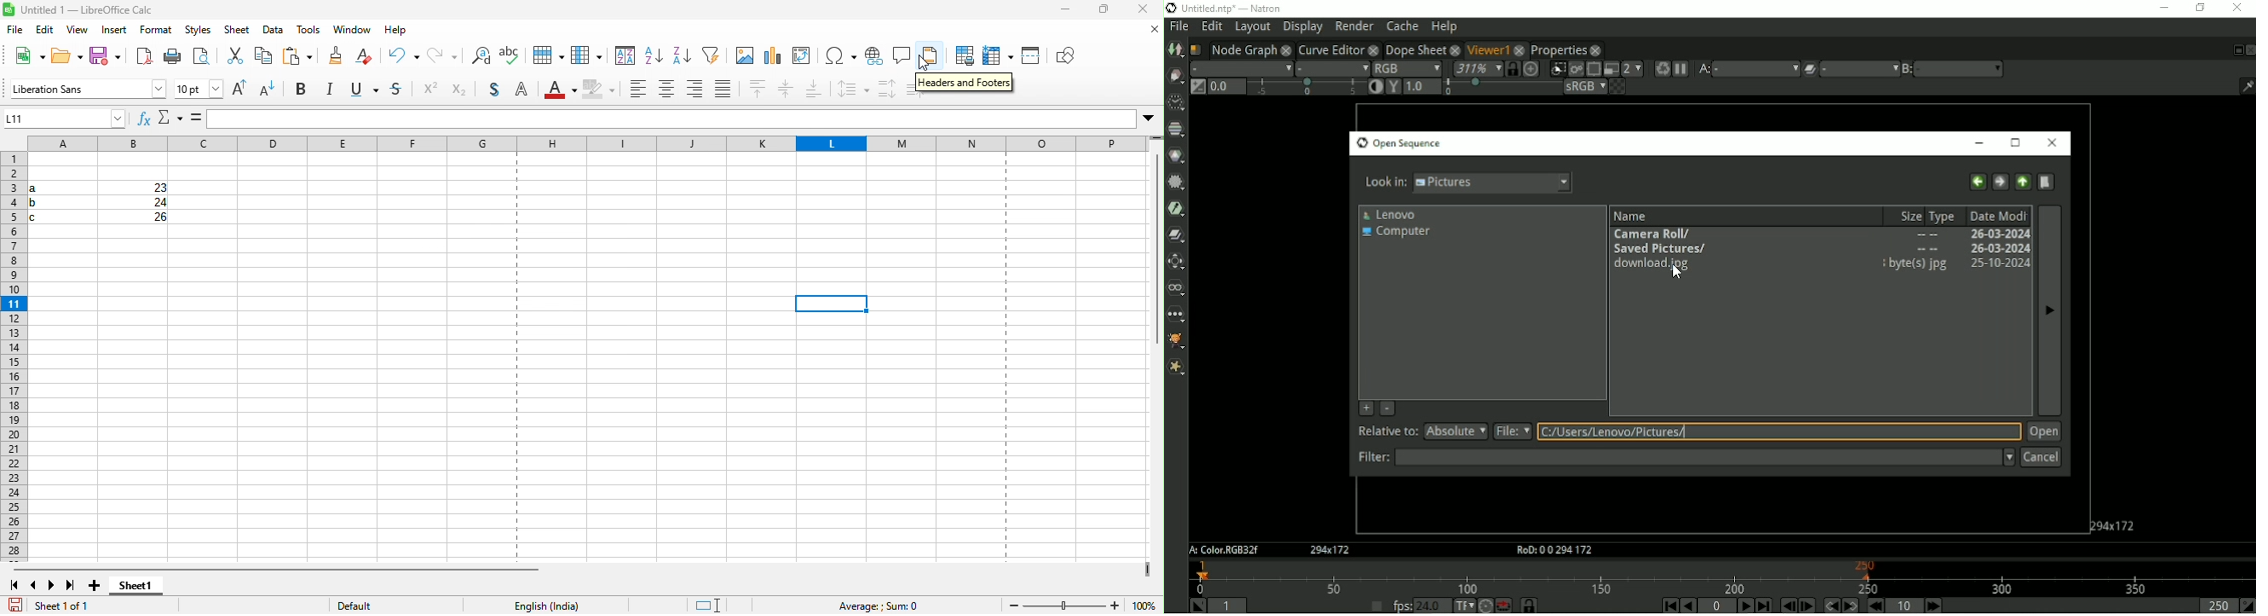 This screenshot has height=616, width=2268. I want to click on formula bar, so click(684, 117).